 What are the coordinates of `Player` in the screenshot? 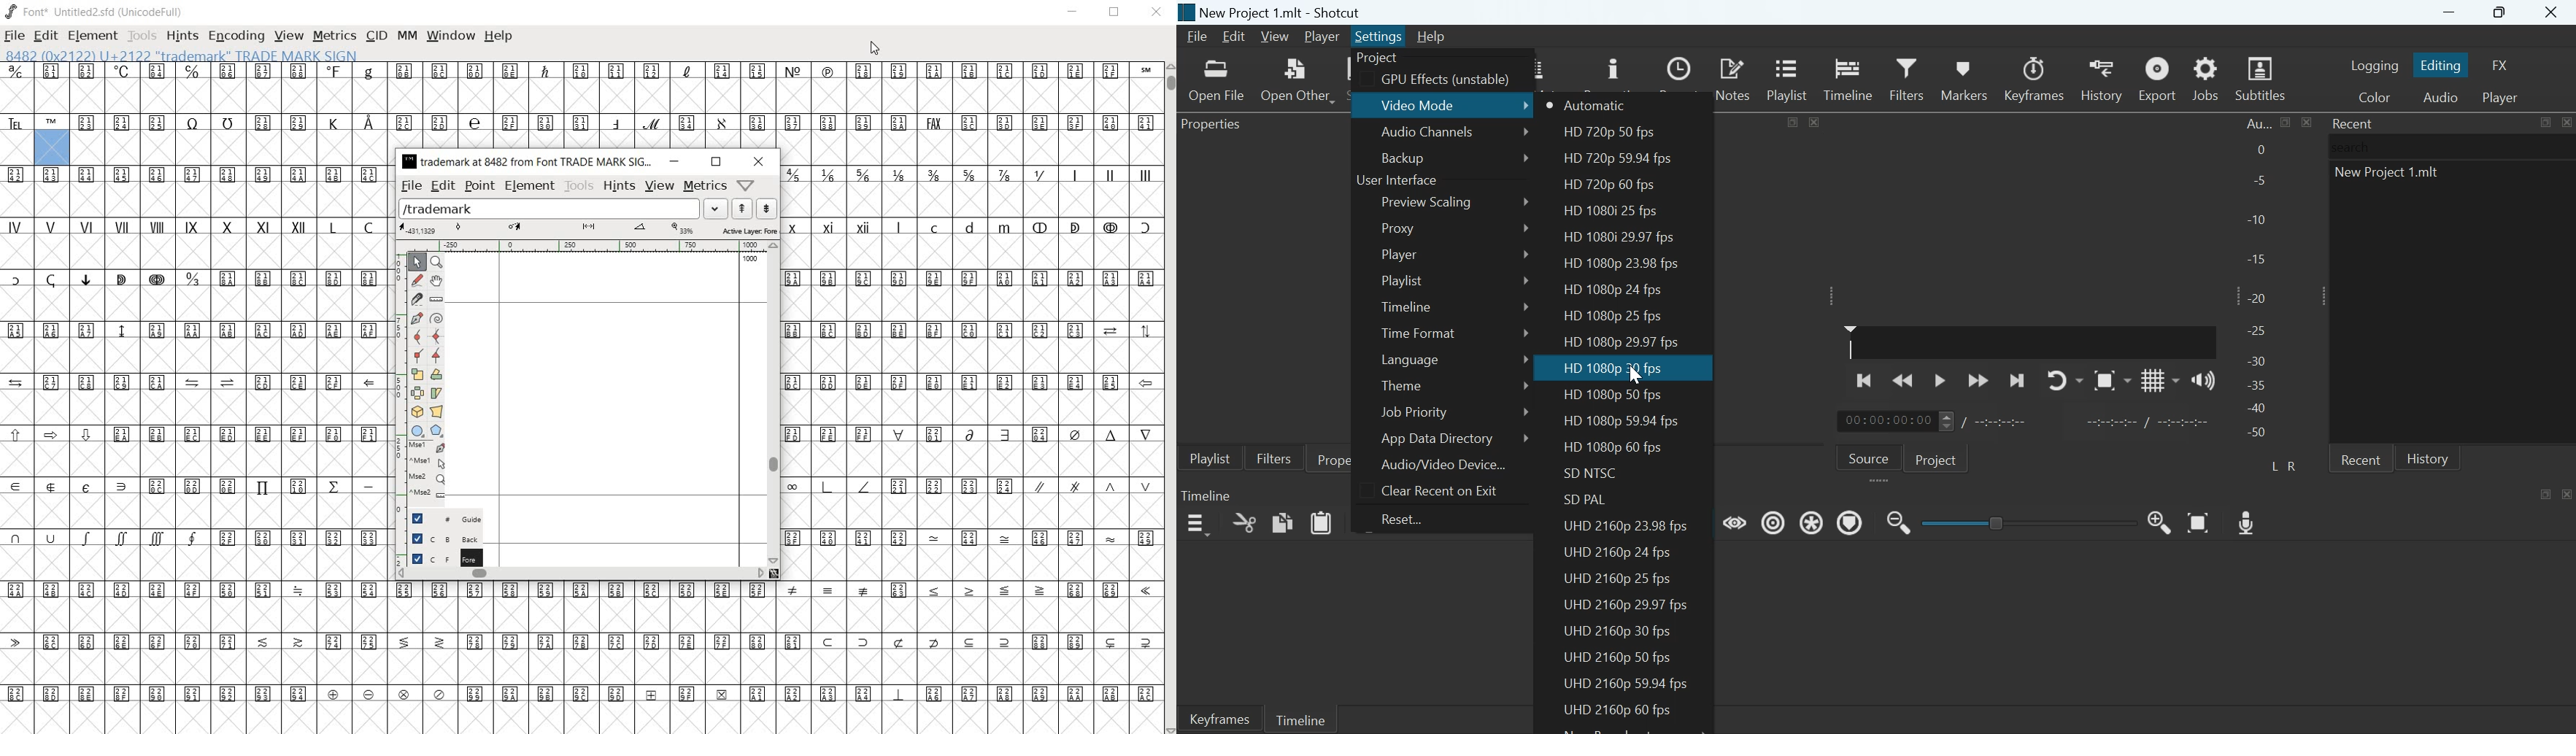 It's located at (1323, 37).